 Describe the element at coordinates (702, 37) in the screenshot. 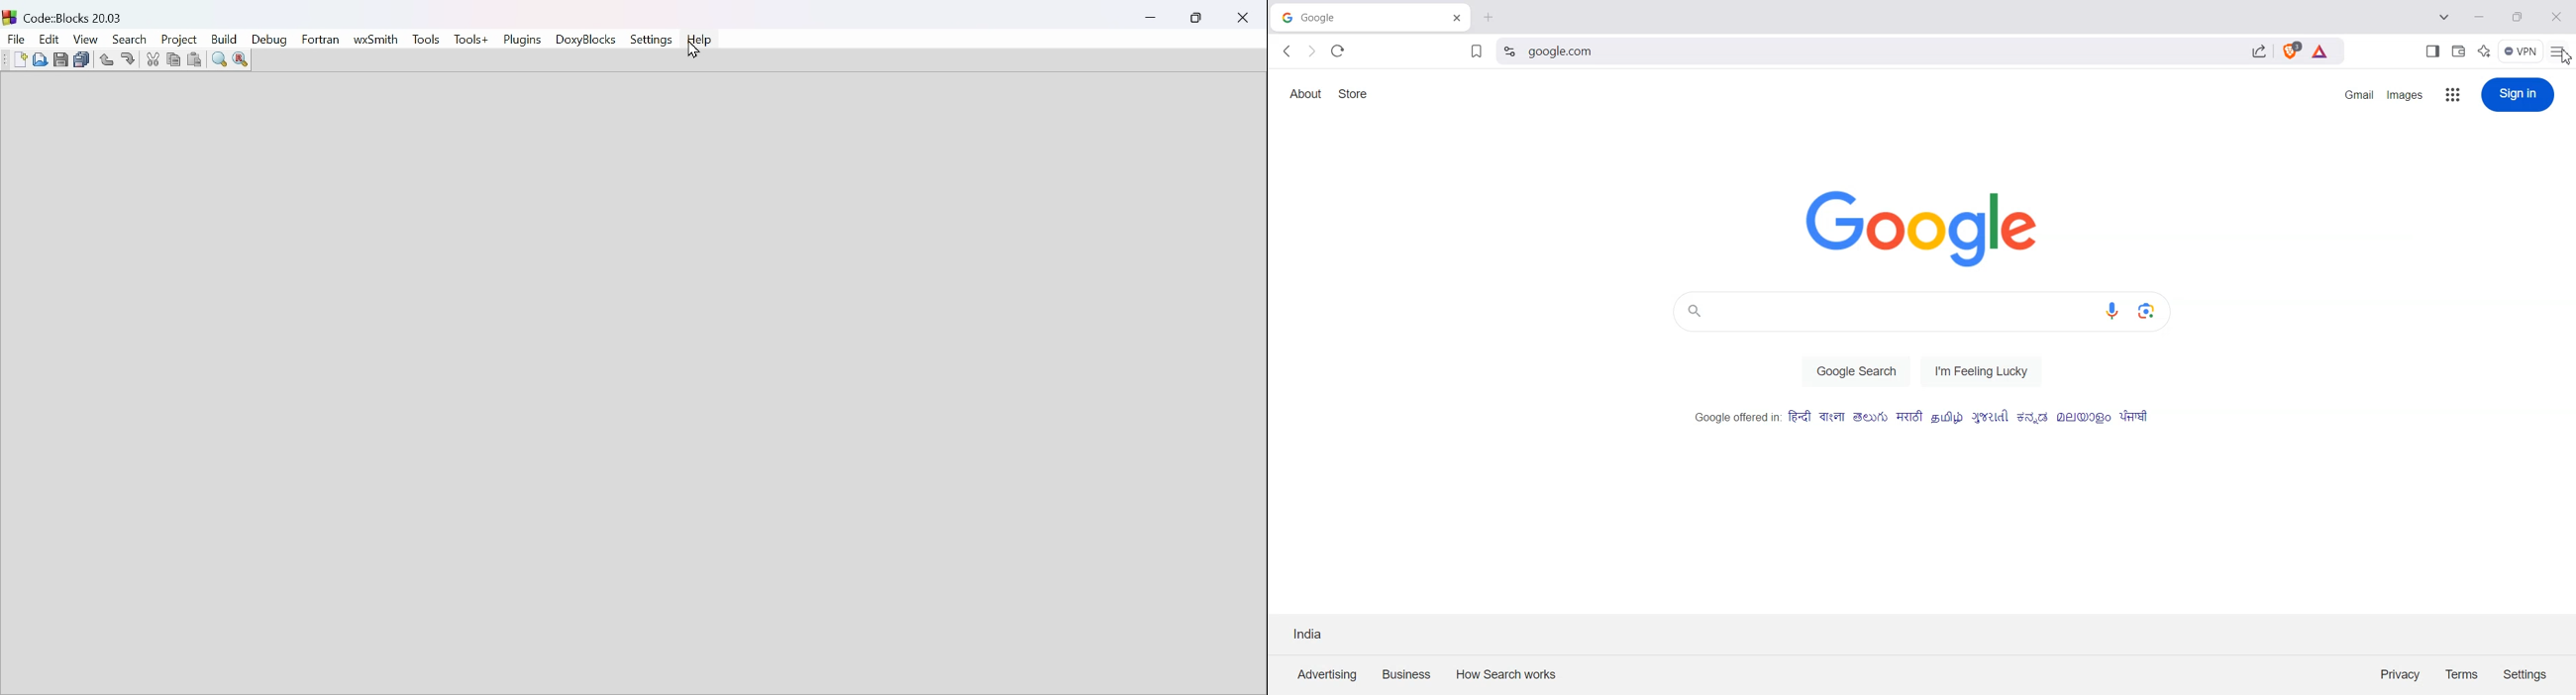

I see `Help` at that location.